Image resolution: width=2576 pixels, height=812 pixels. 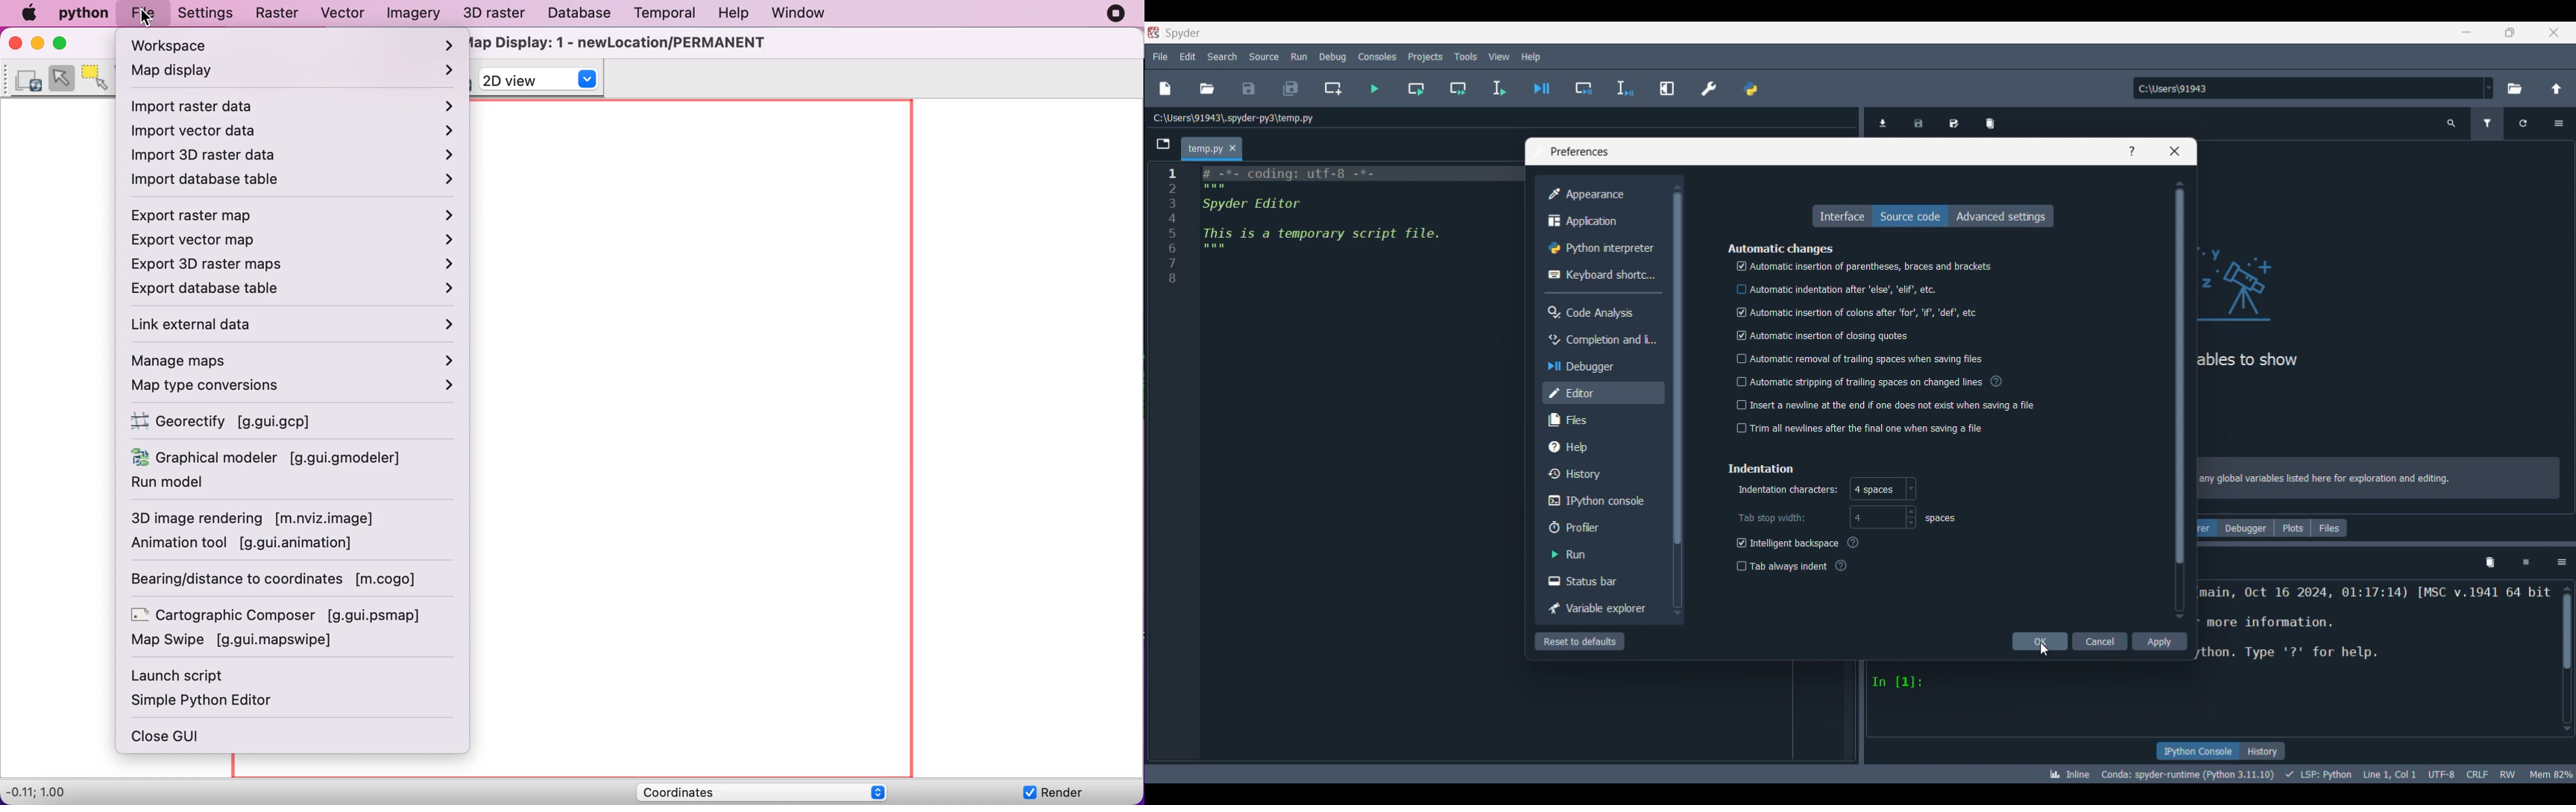 What do you see at coordinates (1750, 88) in the screenshot?
I see `Pythonpath manager` at bounding box center [1750, 88].